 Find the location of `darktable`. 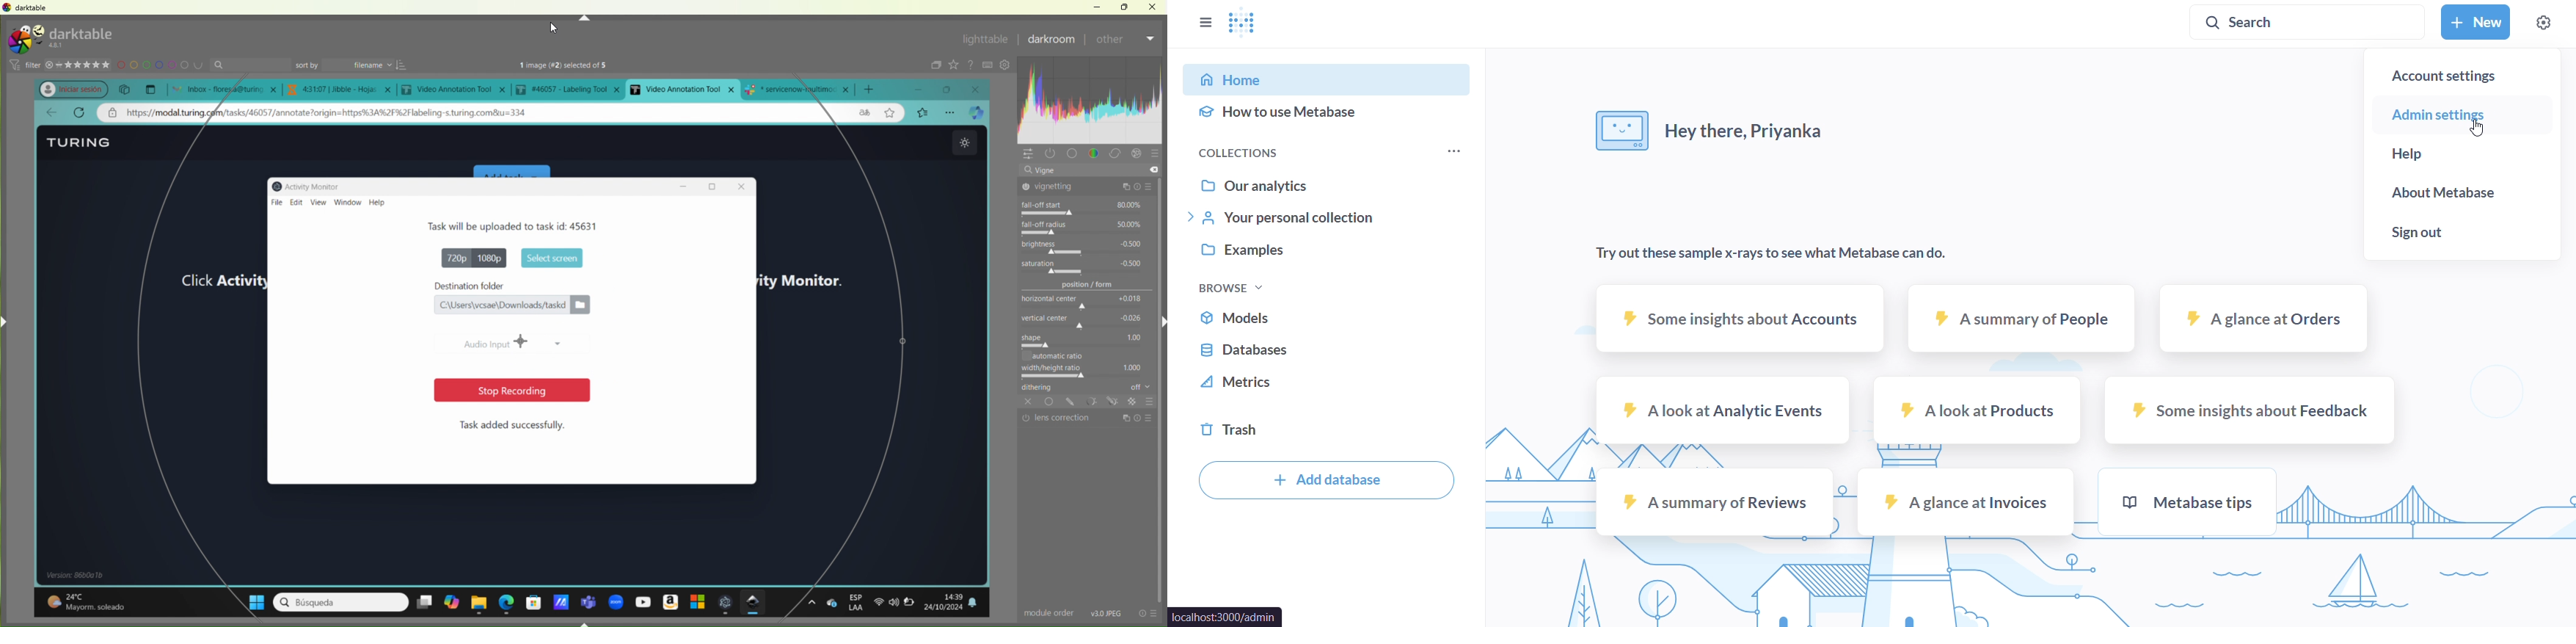

darktable is located at coordinates (756, 603).